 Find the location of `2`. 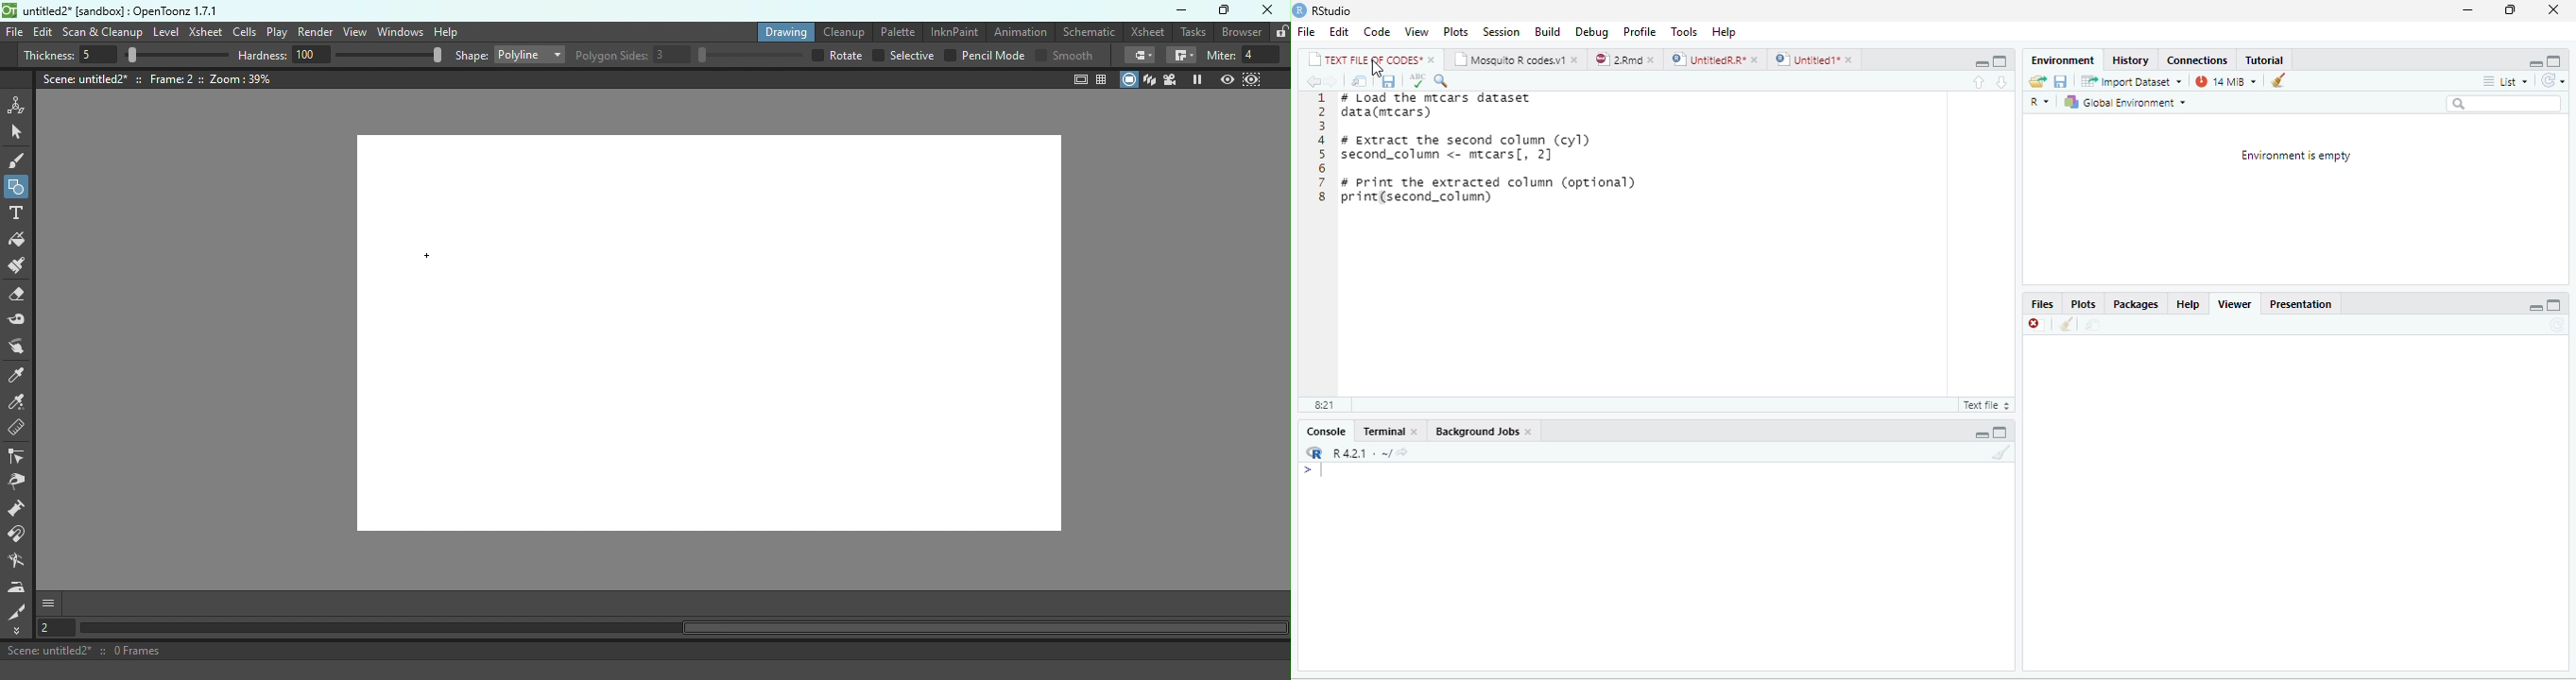

2 is located at coordinates (1322, 112).